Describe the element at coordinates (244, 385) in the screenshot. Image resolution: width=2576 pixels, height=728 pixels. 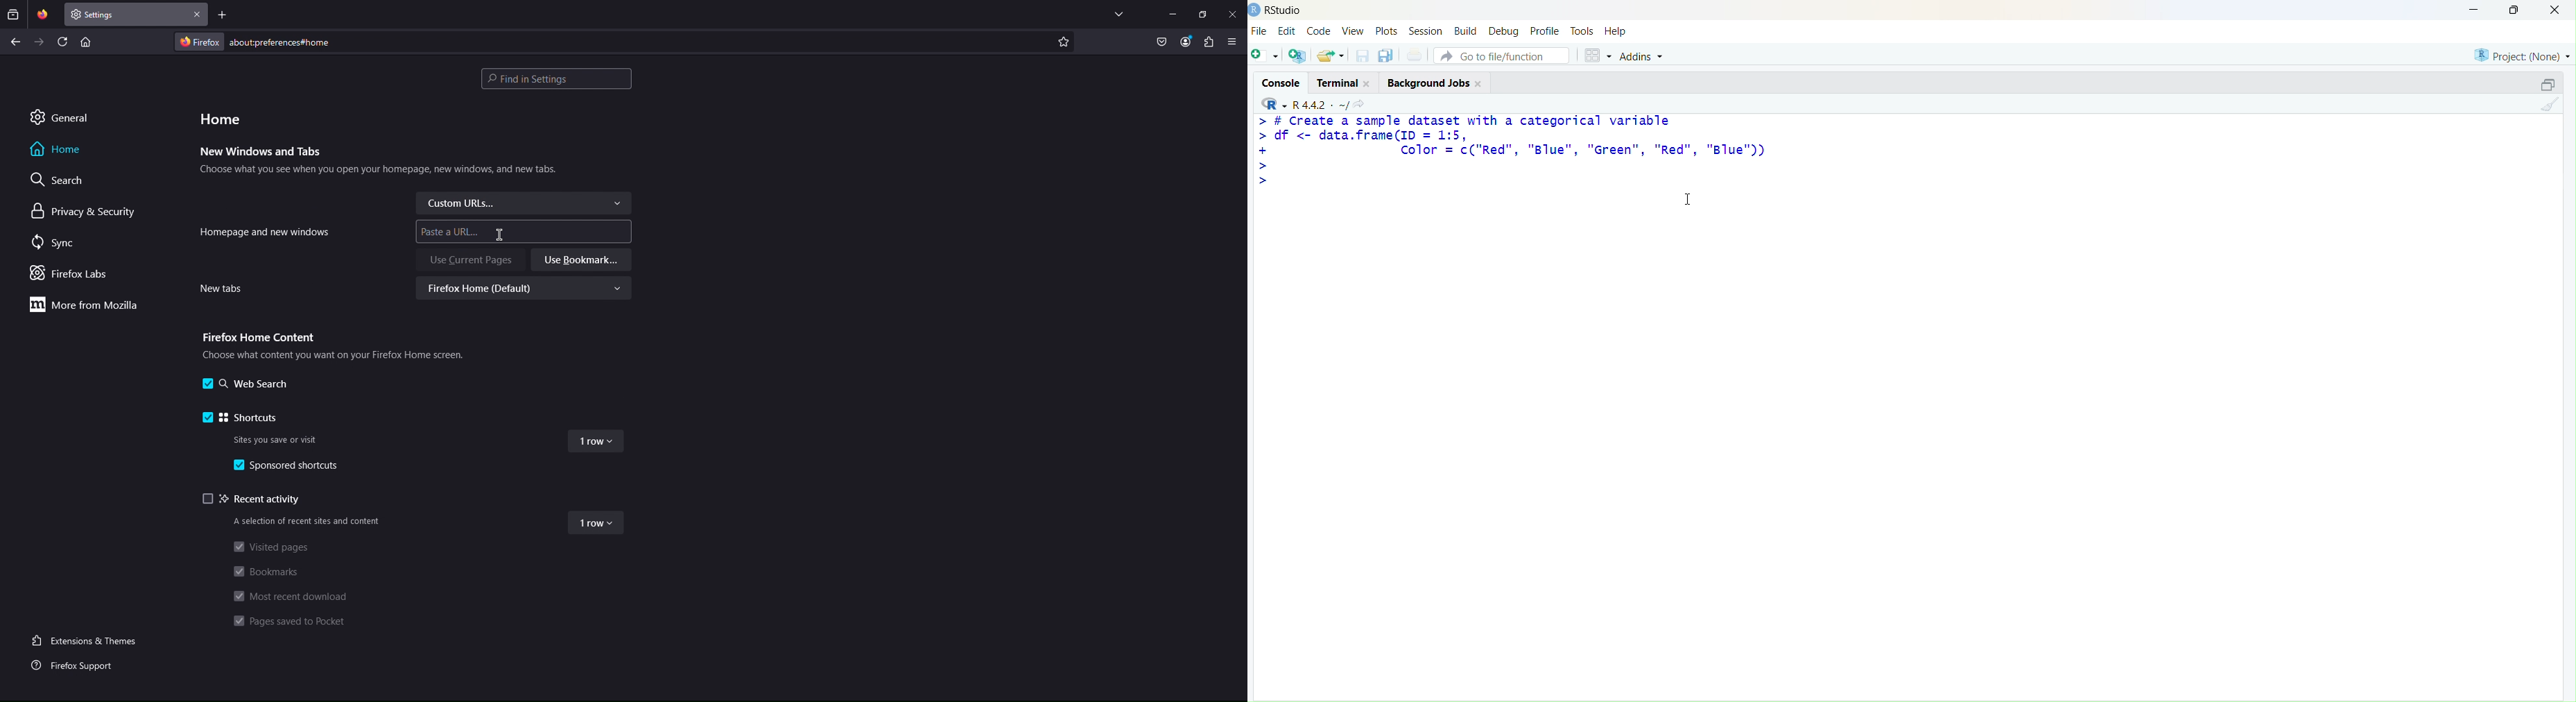
I see `Web Search` at that location.